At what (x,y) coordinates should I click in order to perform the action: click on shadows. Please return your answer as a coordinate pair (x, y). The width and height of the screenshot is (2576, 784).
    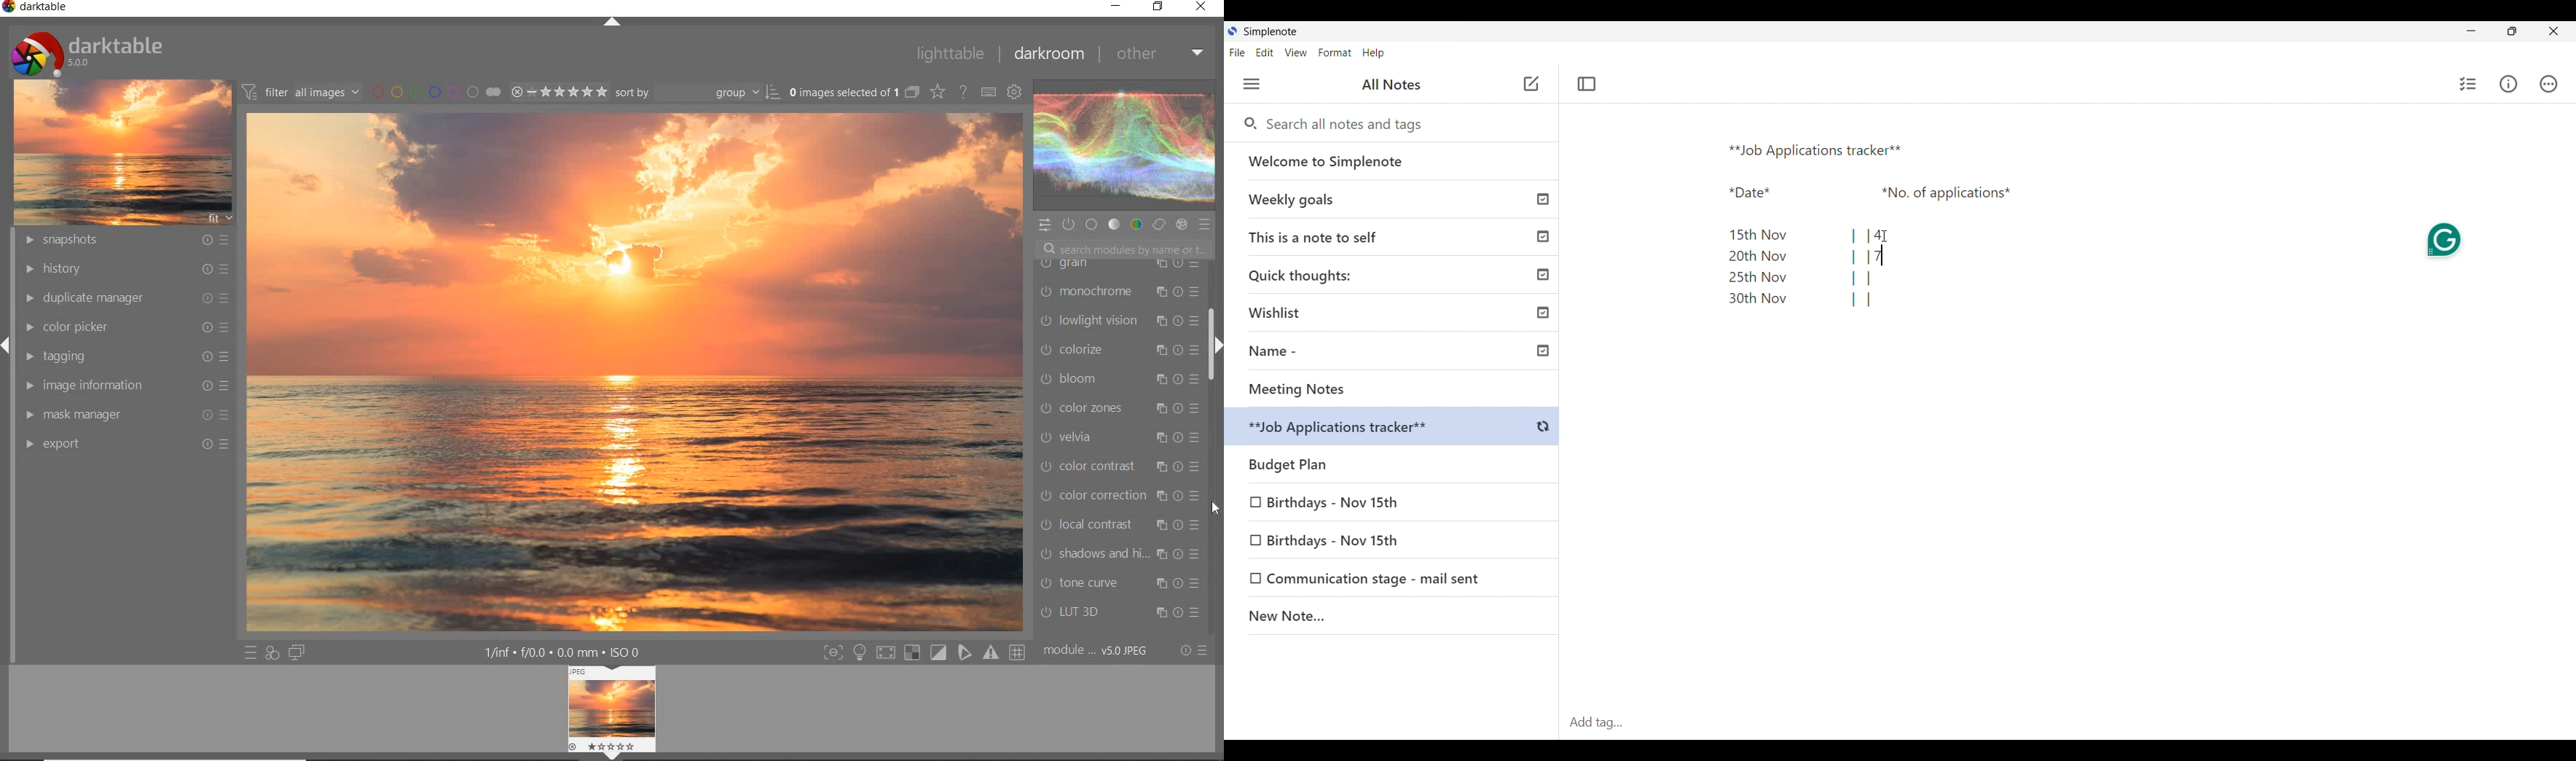
    Looking at the image, I should click on (1119, 555).